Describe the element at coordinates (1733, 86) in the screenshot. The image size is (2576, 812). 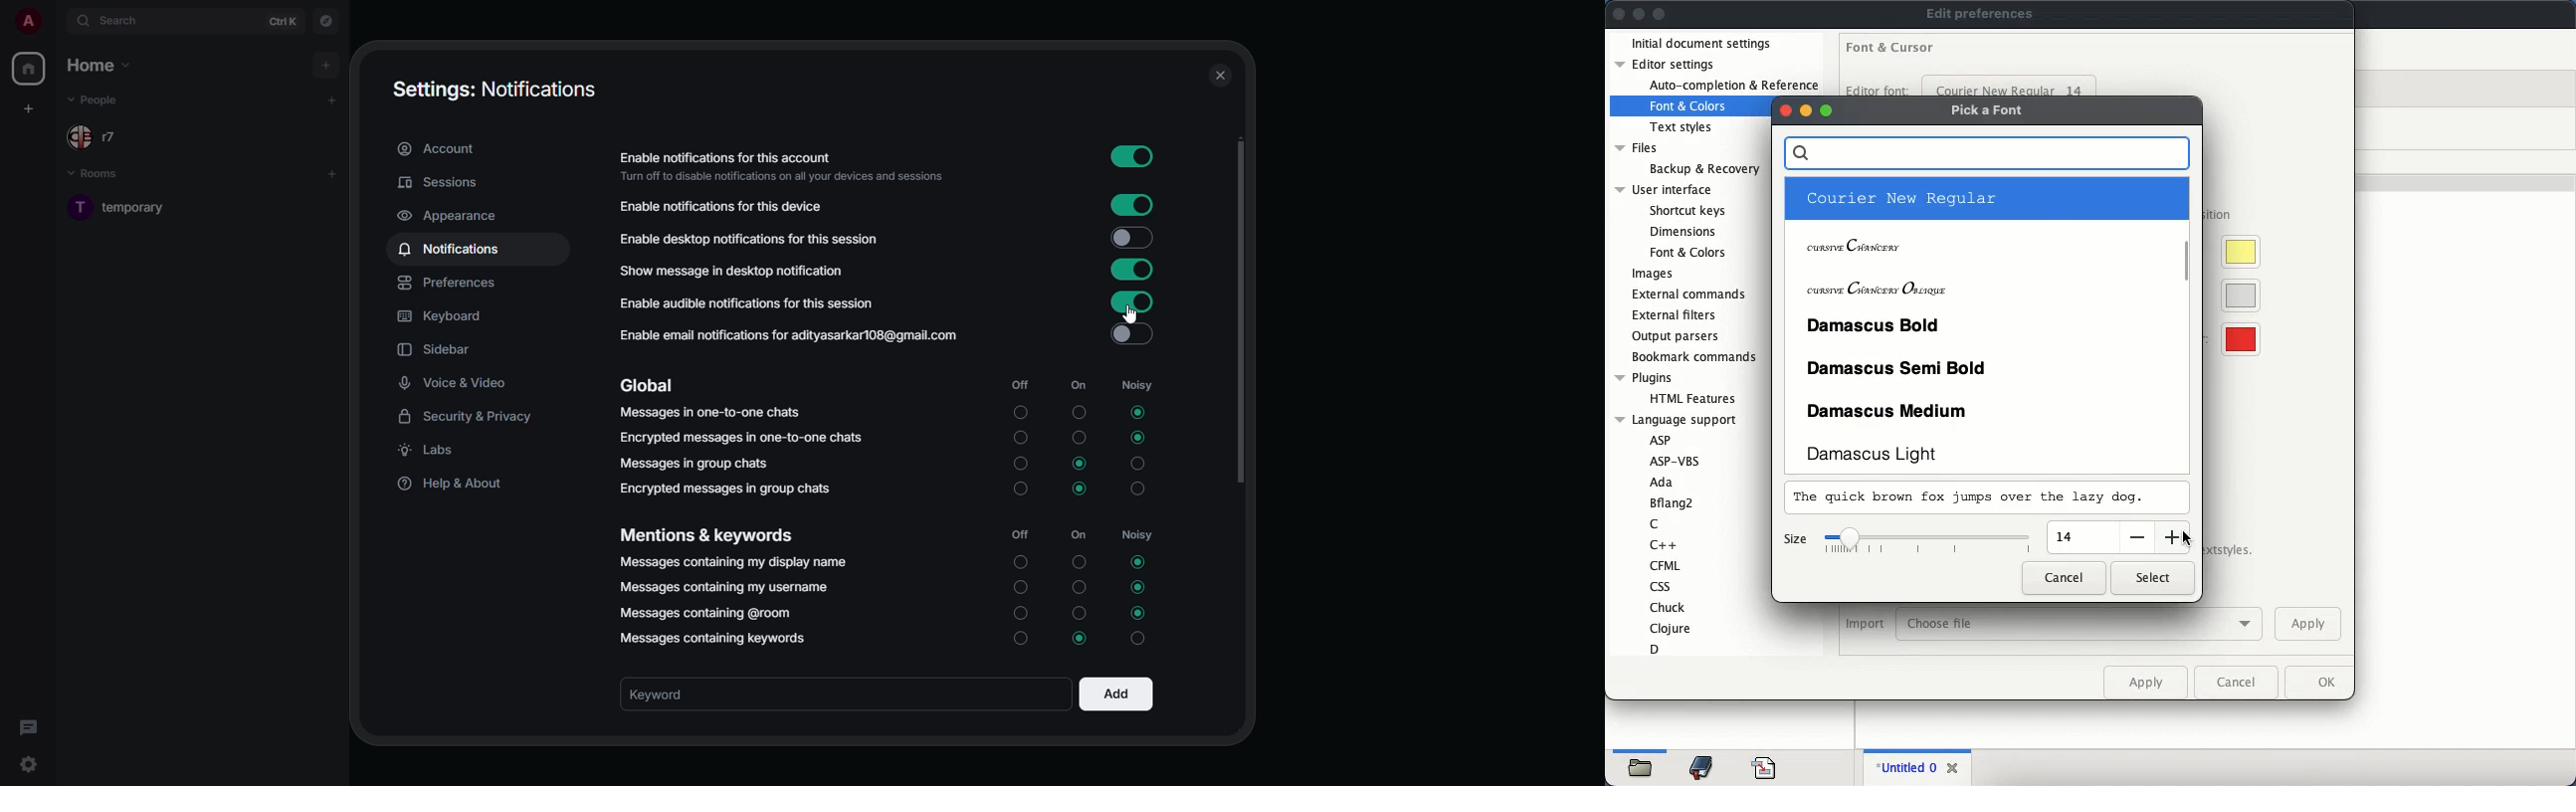
I see `auto completion ` at that location.